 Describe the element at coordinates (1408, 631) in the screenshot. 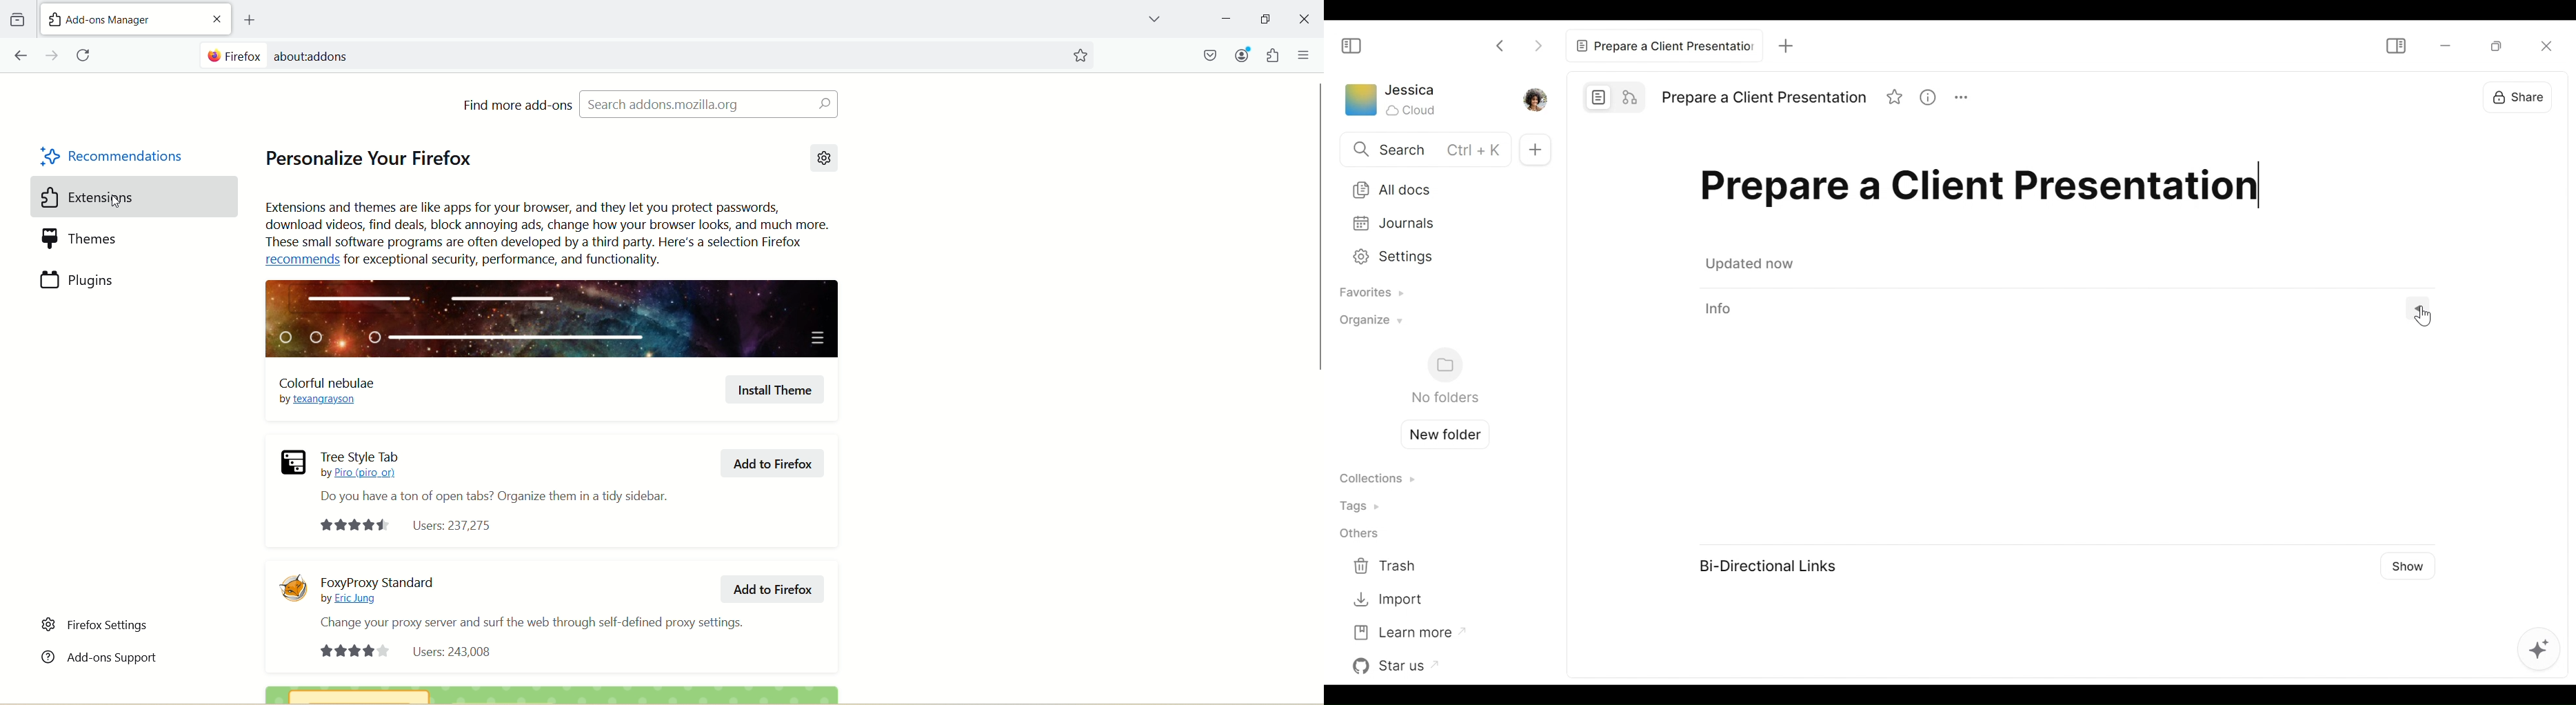

I see `Learn more` at that location.